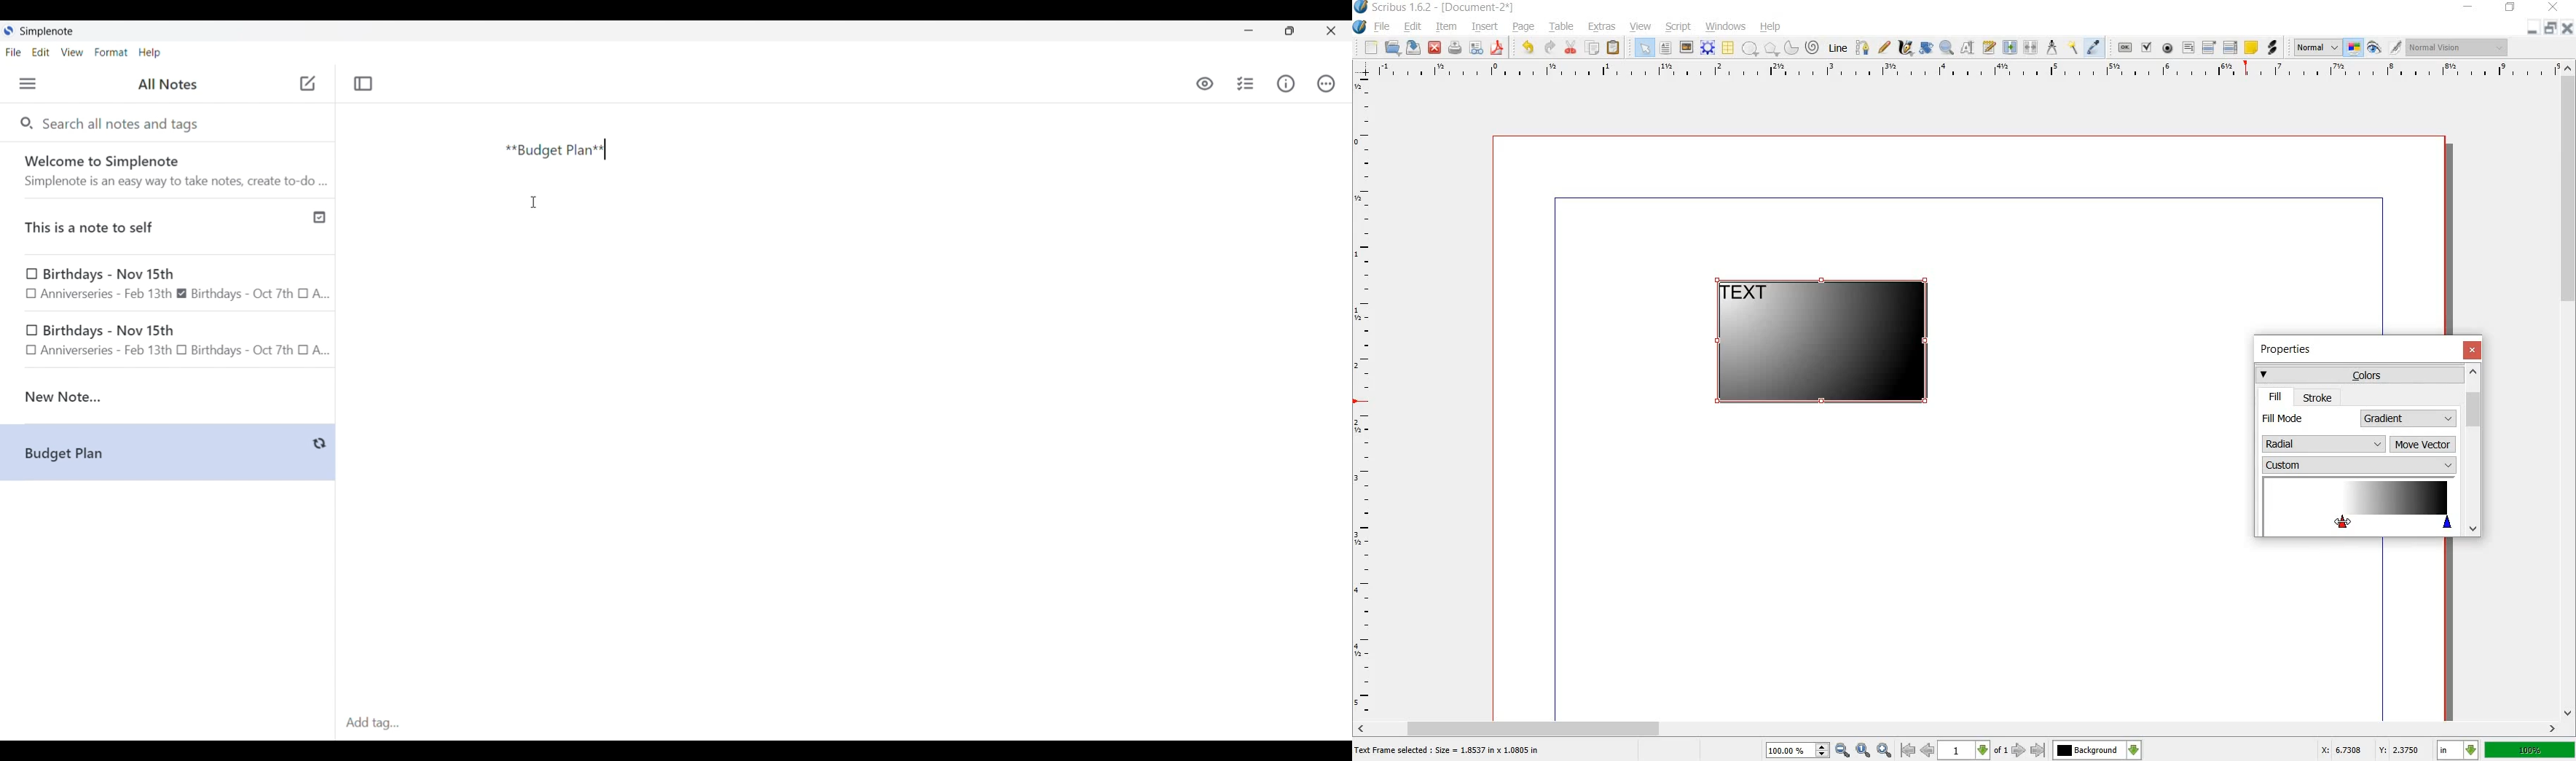 Image resolution: width=2576 pixels, height=784 pixels. I want to click on undo, so click(1530, 48).